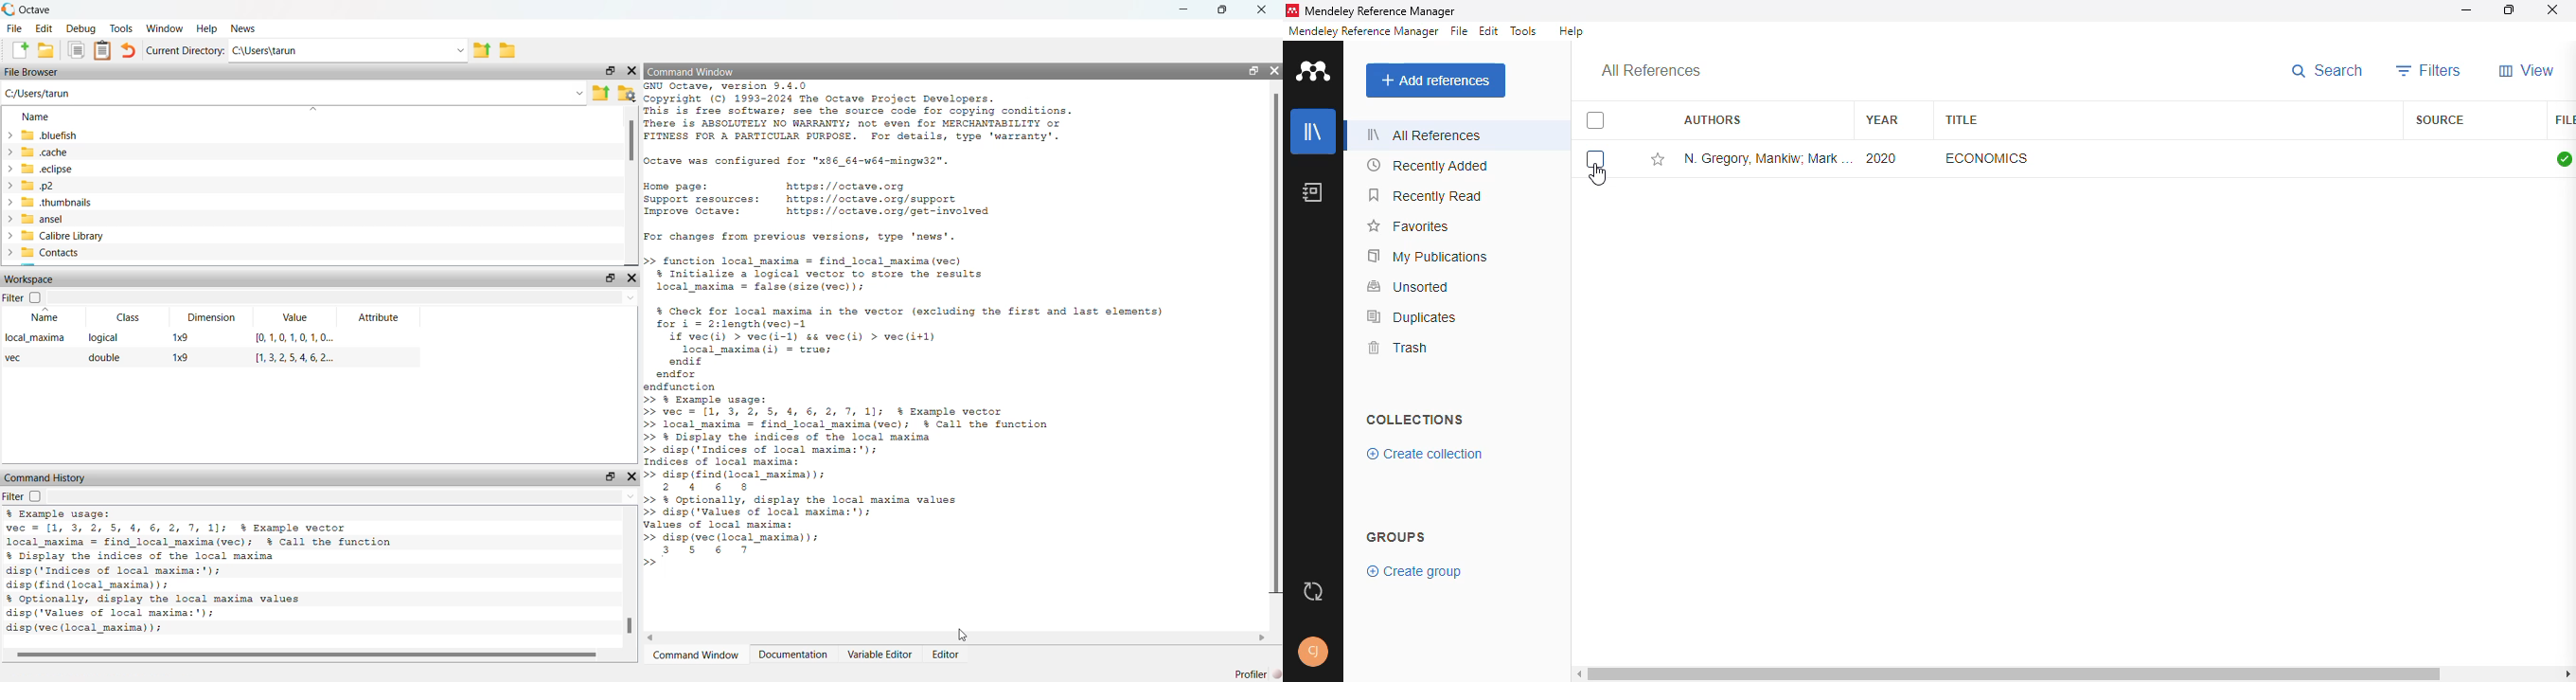  I want to click on library, so click(1313, 130).